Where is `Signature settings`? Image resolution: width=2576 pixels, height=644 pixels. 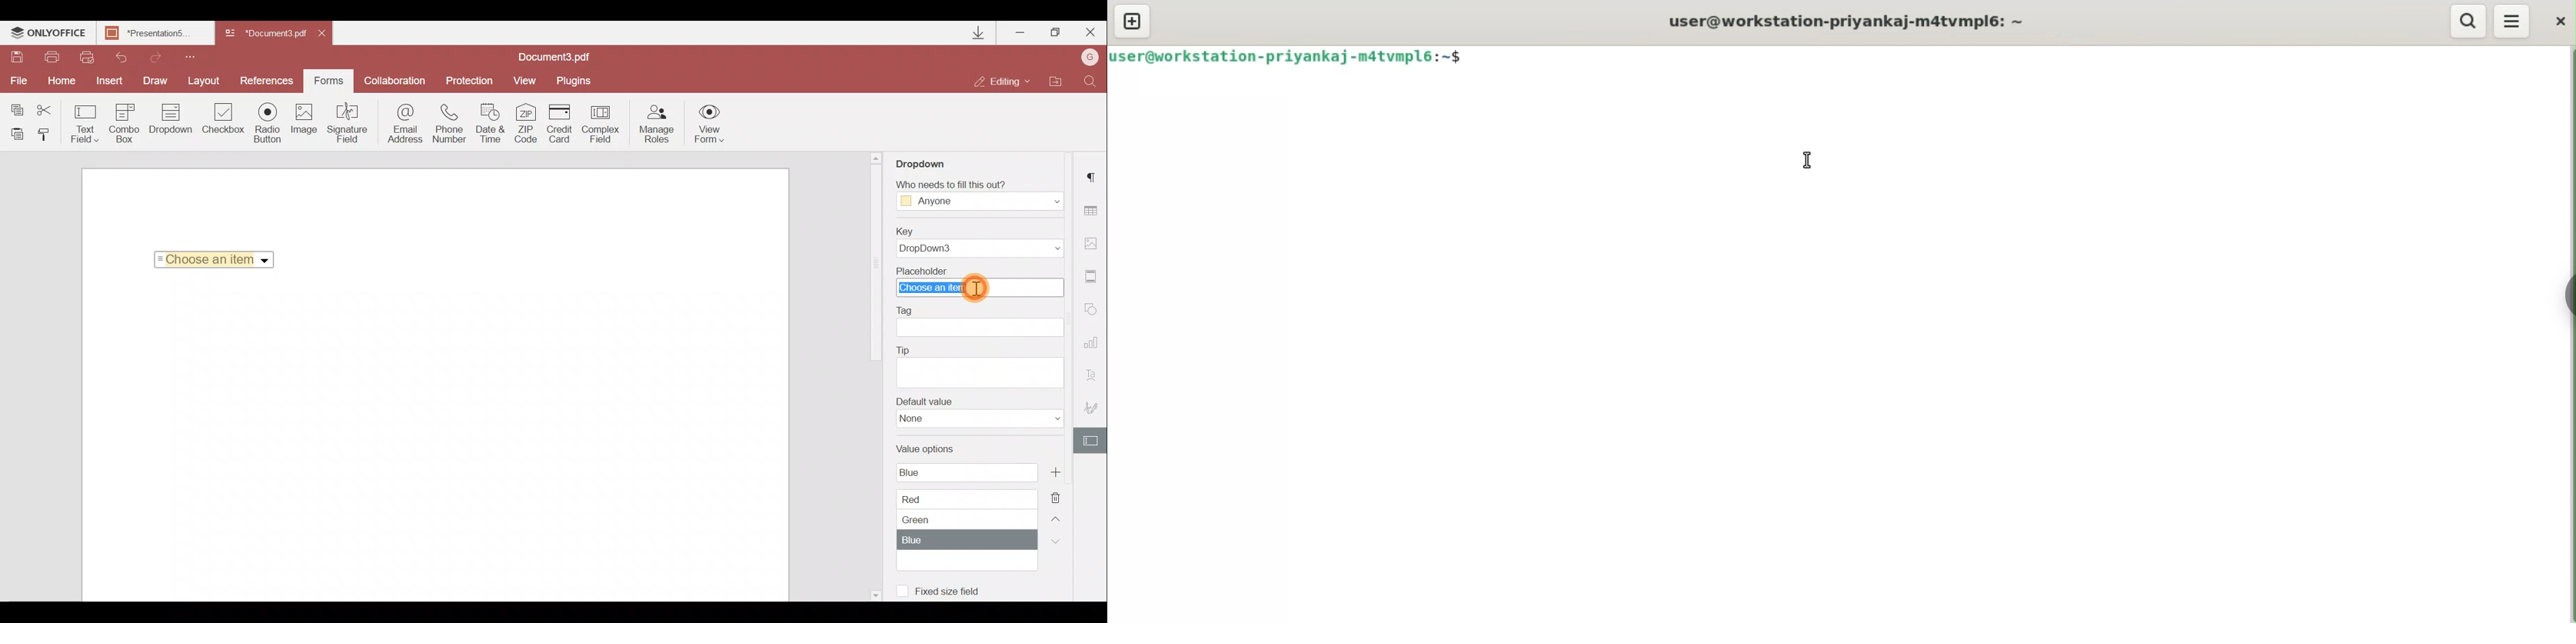
Signature settings is located at coordinates (1090, 404).